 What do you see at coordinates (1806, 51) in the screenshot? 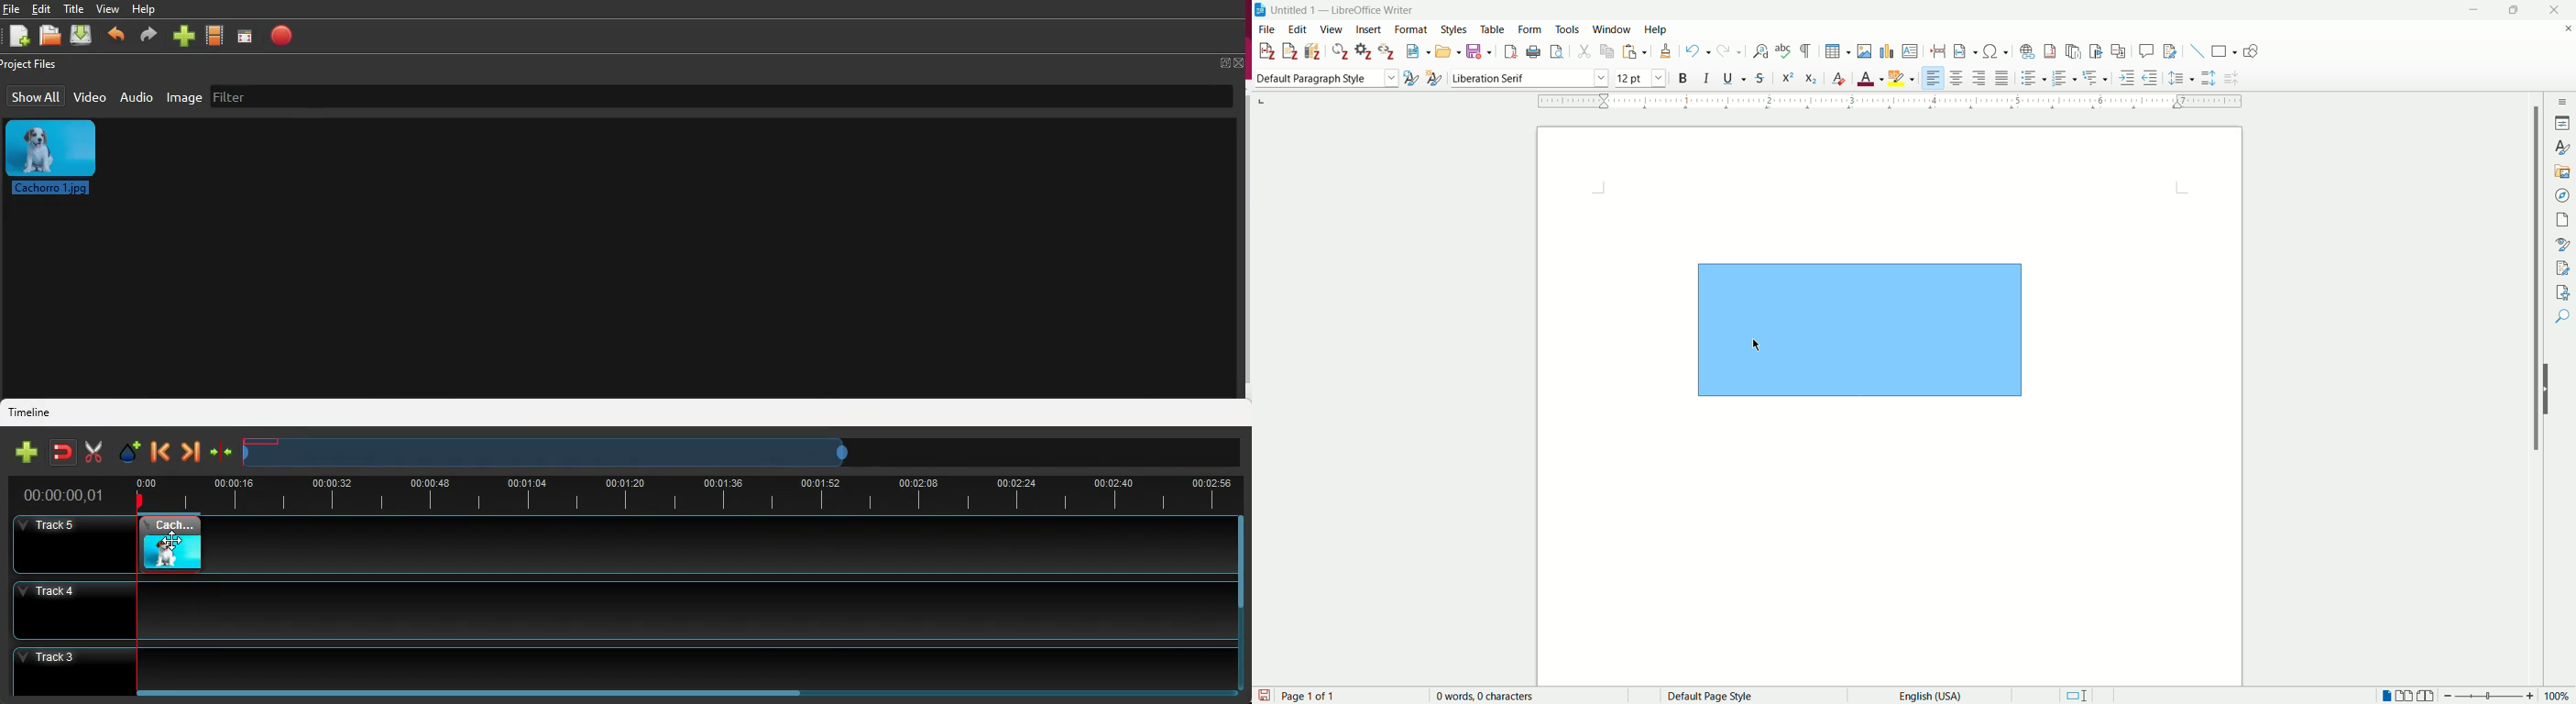
I see `toggle formatting` at bounding box center [1806, 51].